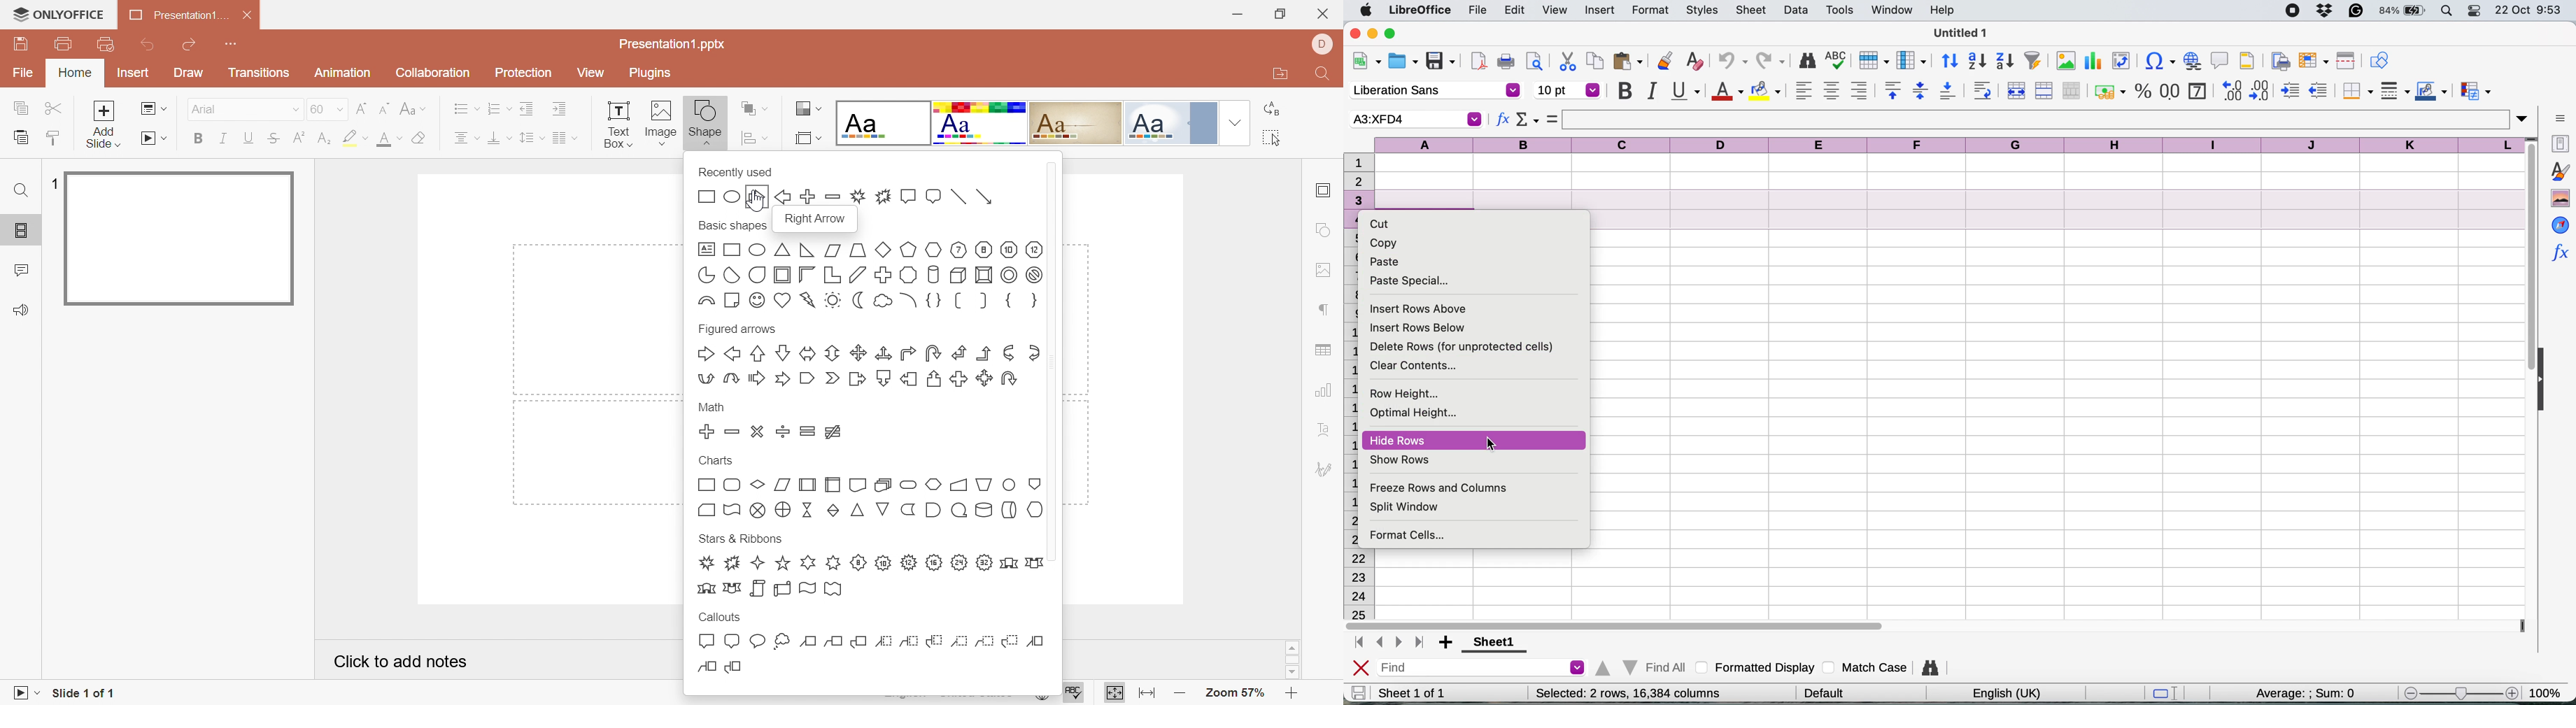  I want to click on battery, so click(2403, 11).